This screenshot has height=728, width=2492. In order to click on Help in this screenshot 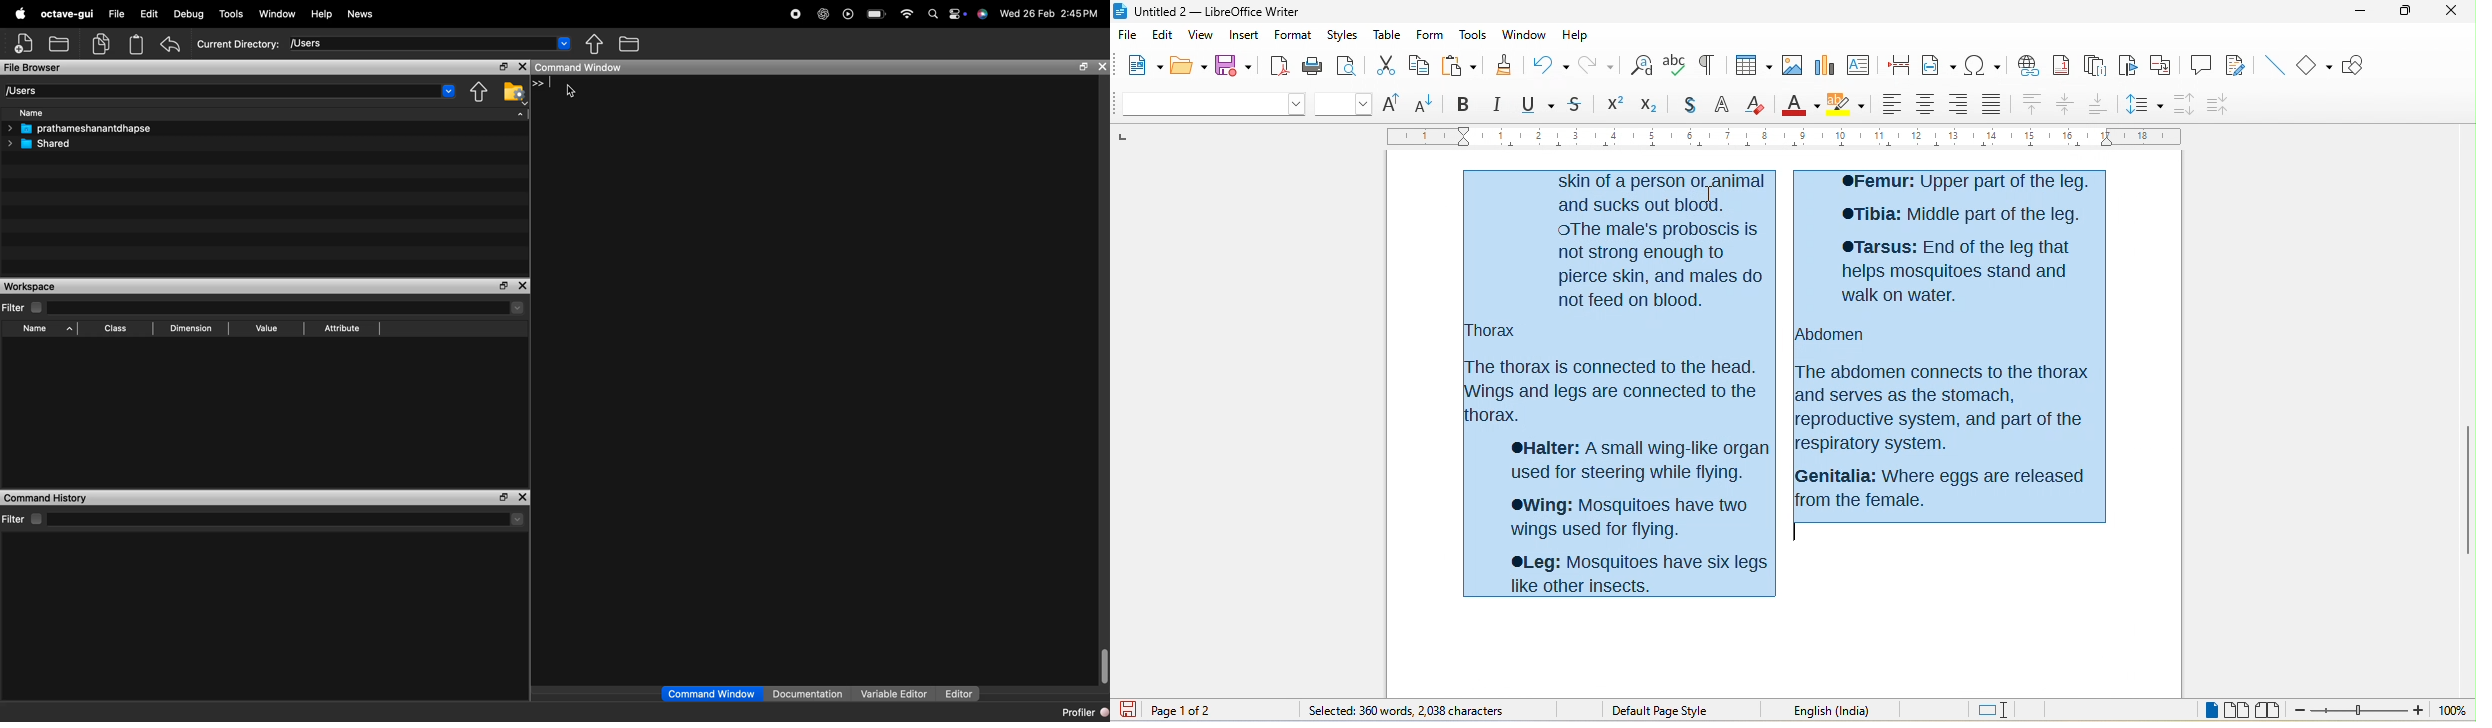, I will do `click(324, 14)`.